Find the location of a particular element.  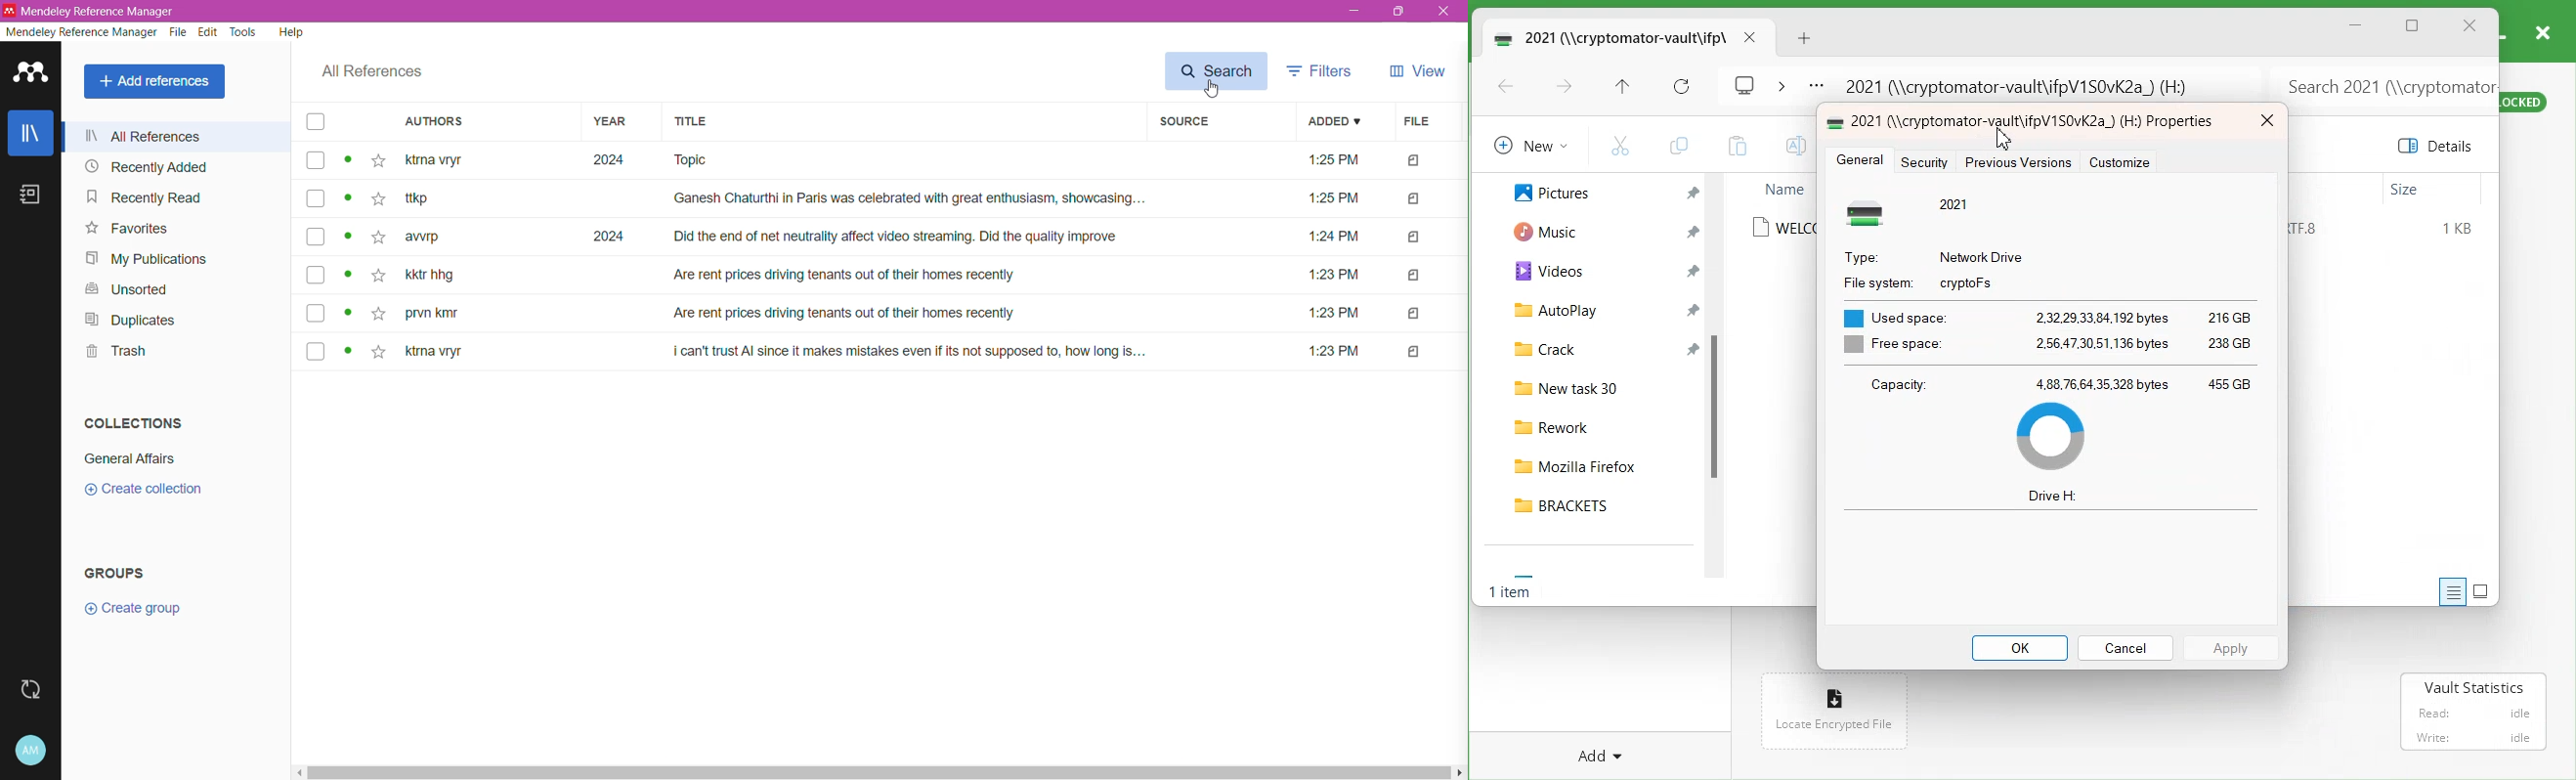

Text is located at coordinates (1513, 594).